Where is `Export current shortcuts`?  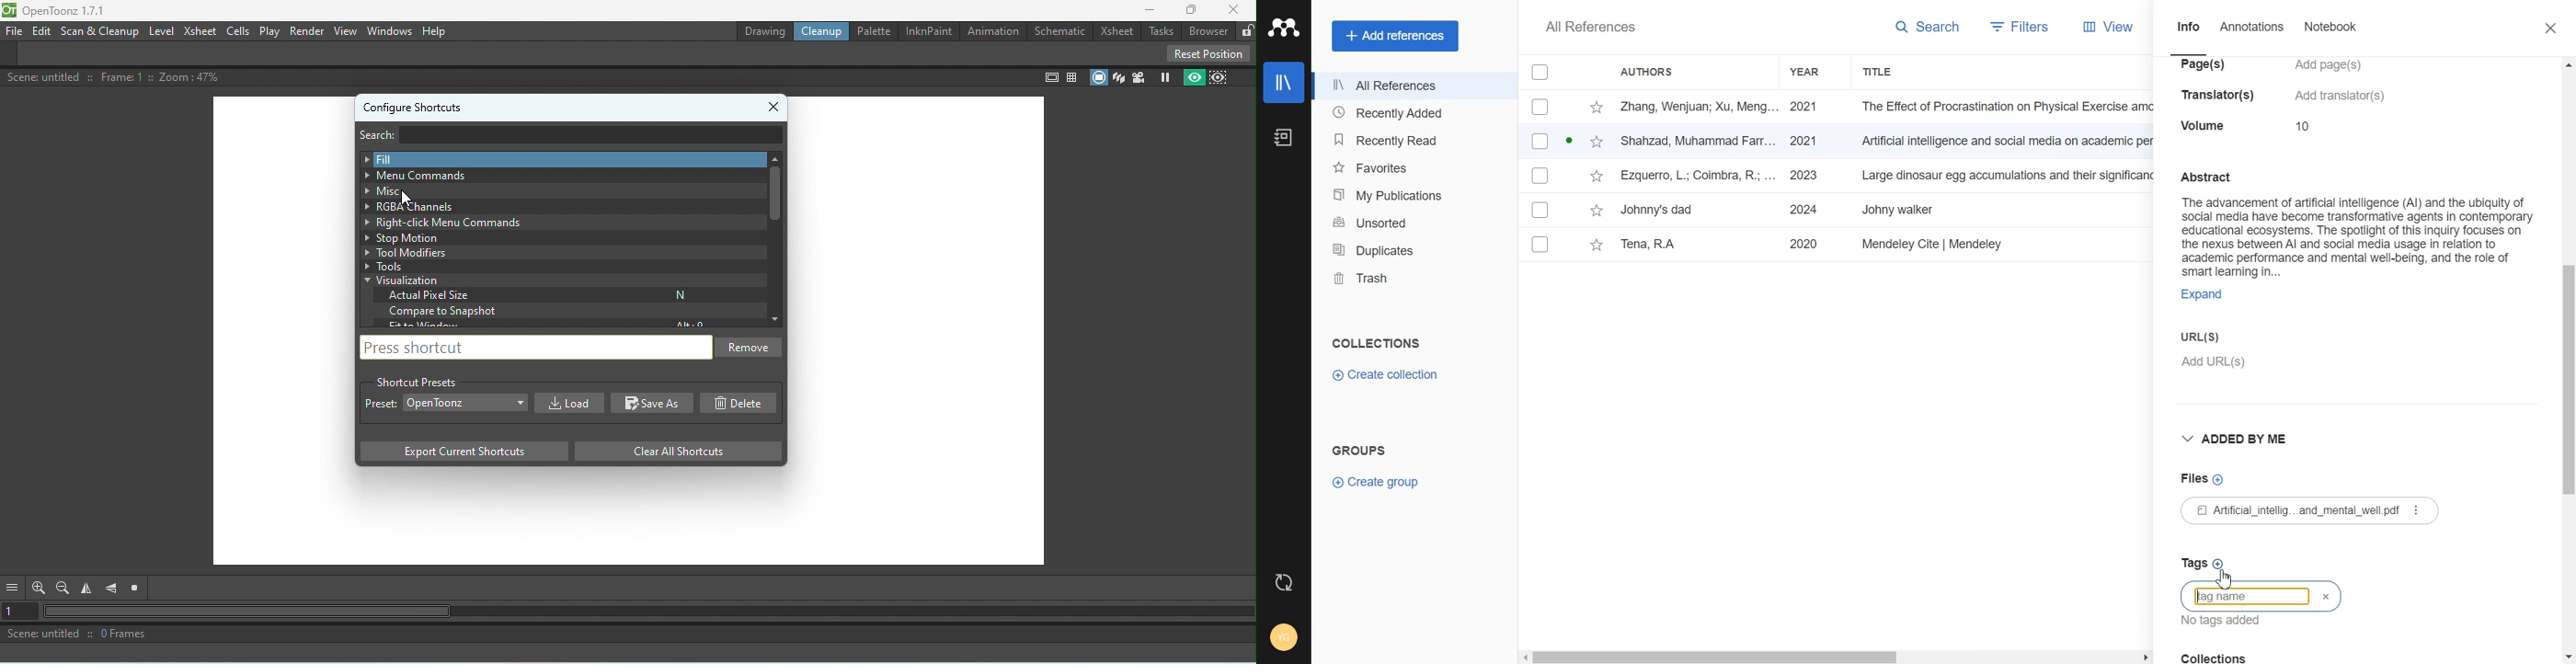 Export current shortcuts is located at coordinates (463, 452).